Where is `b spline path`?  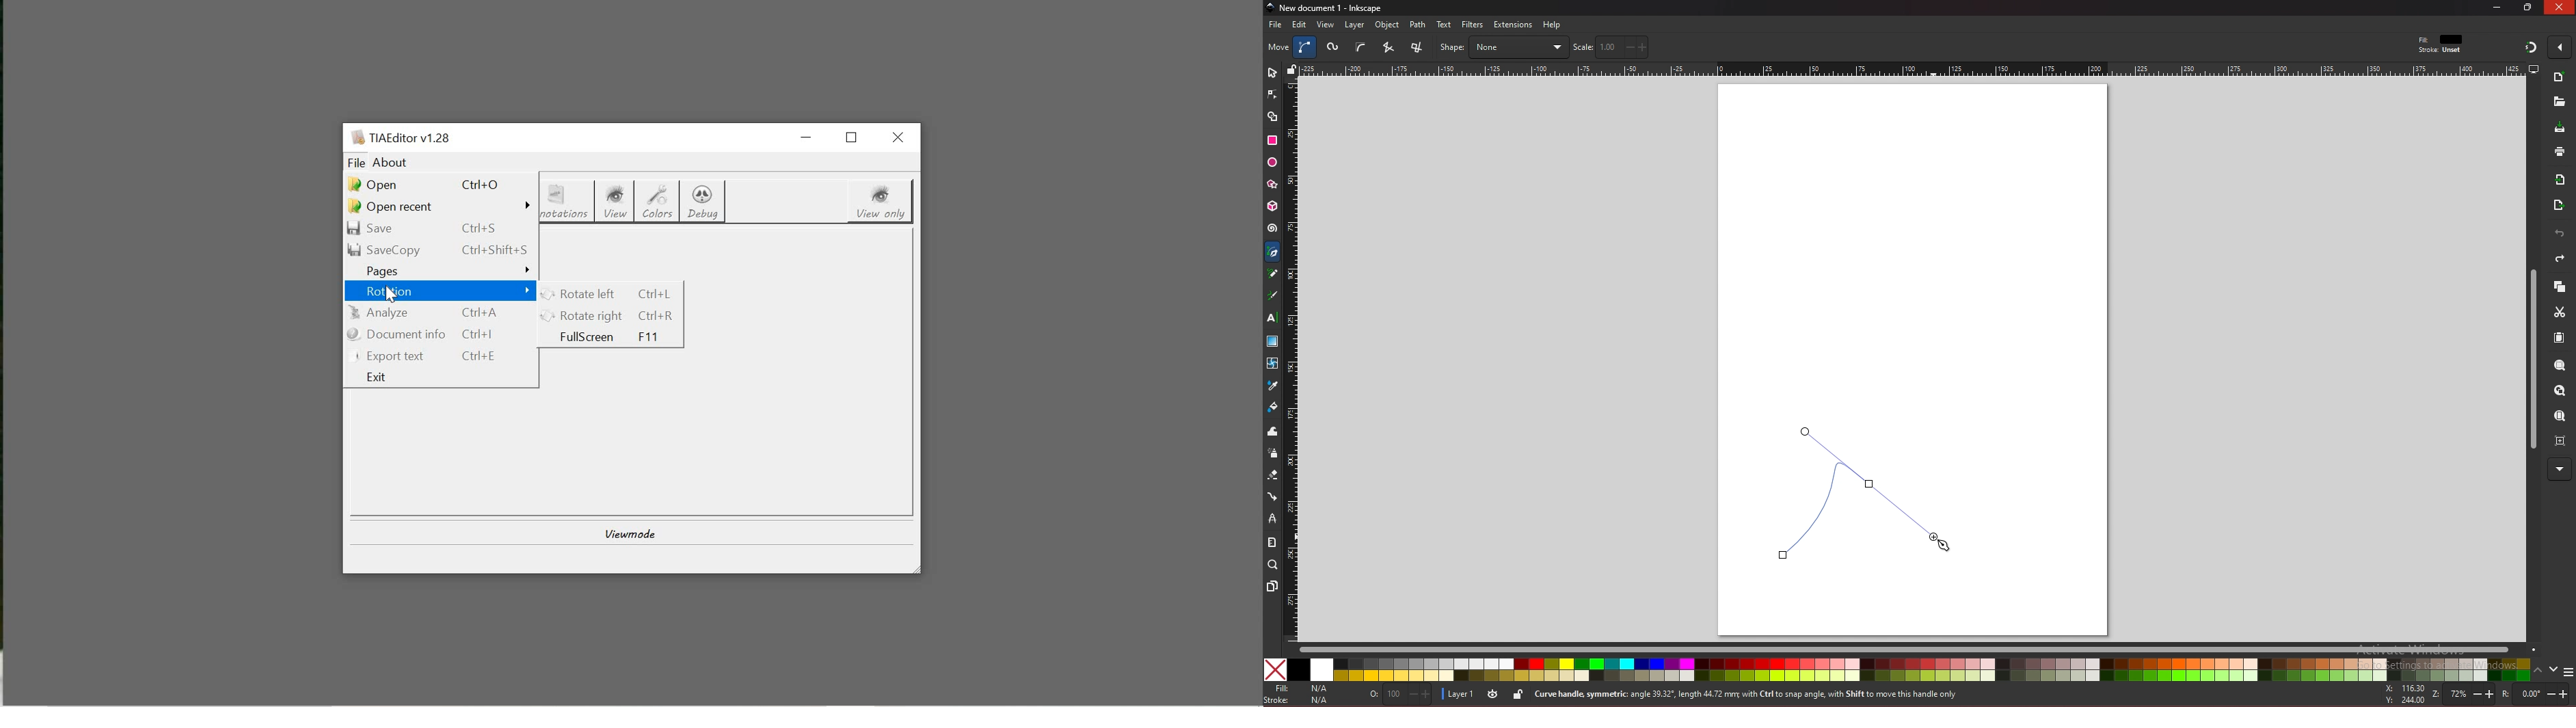 b spline path is located at coordinates (1360, 46).